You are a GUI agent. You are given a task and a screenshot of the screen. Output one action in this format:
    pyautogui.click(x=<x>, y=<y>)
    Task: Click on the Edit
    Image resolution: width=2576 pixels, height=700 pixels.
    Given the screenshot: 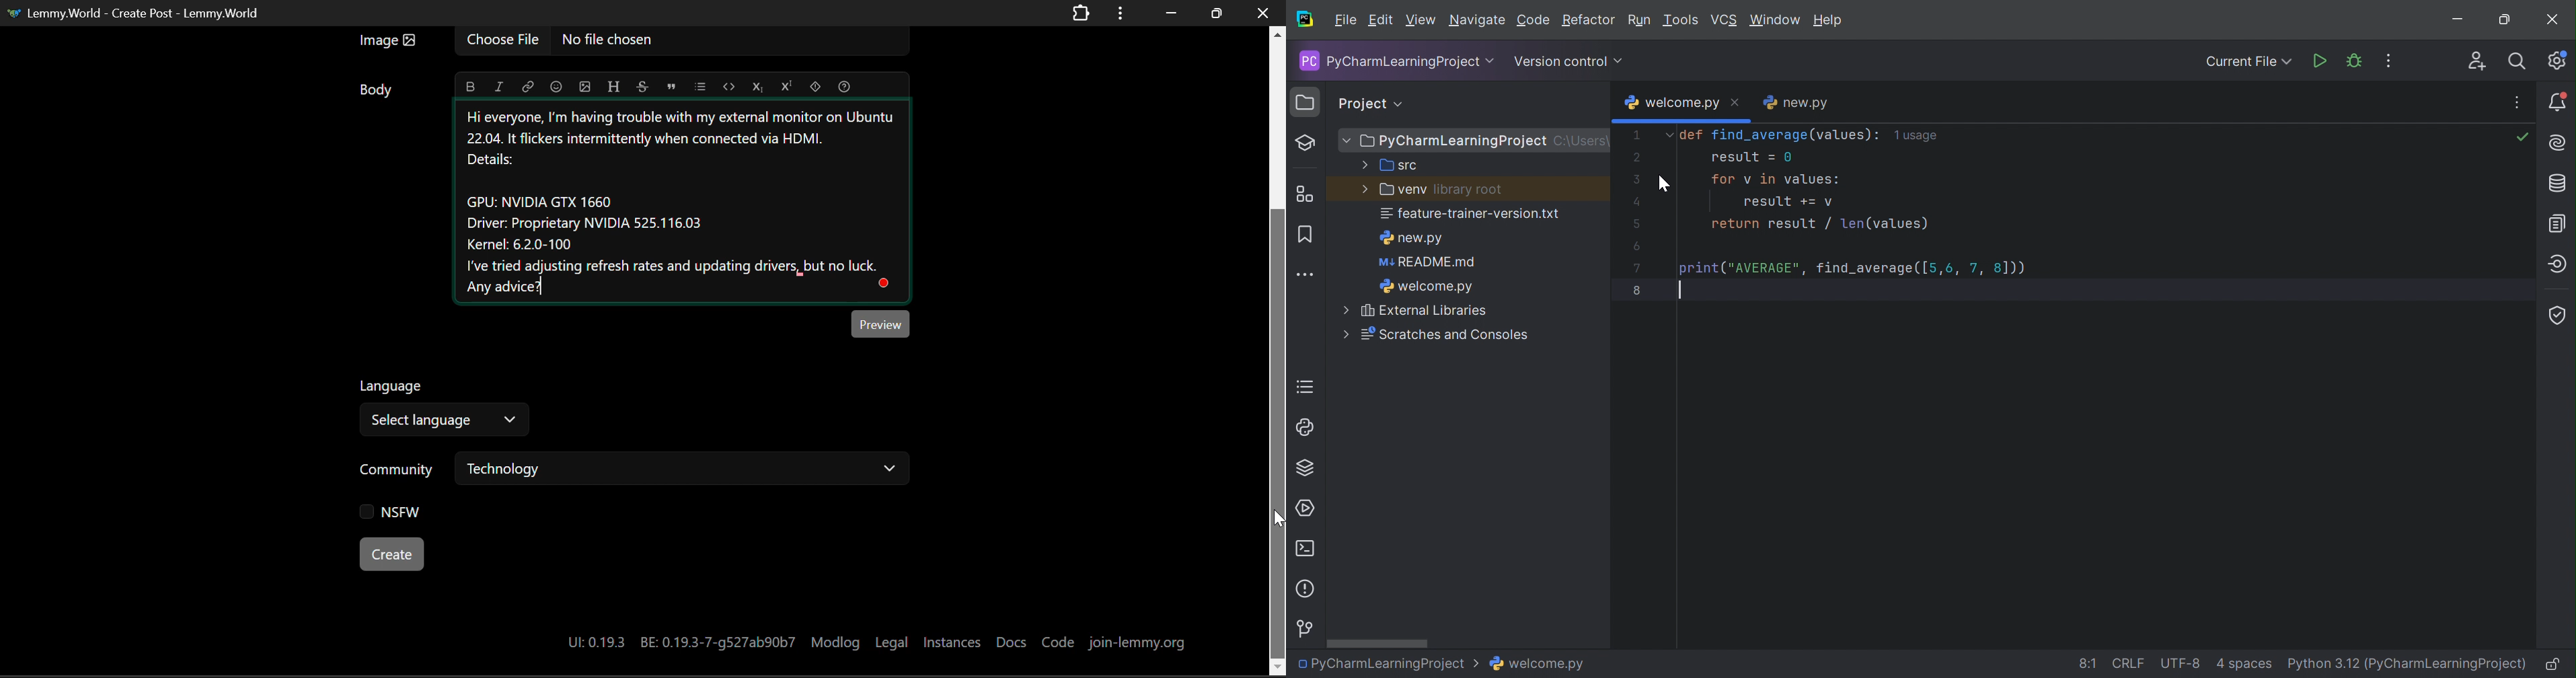 What is the action you would take?
    pyautogui.click(x=1380, y=20)
    